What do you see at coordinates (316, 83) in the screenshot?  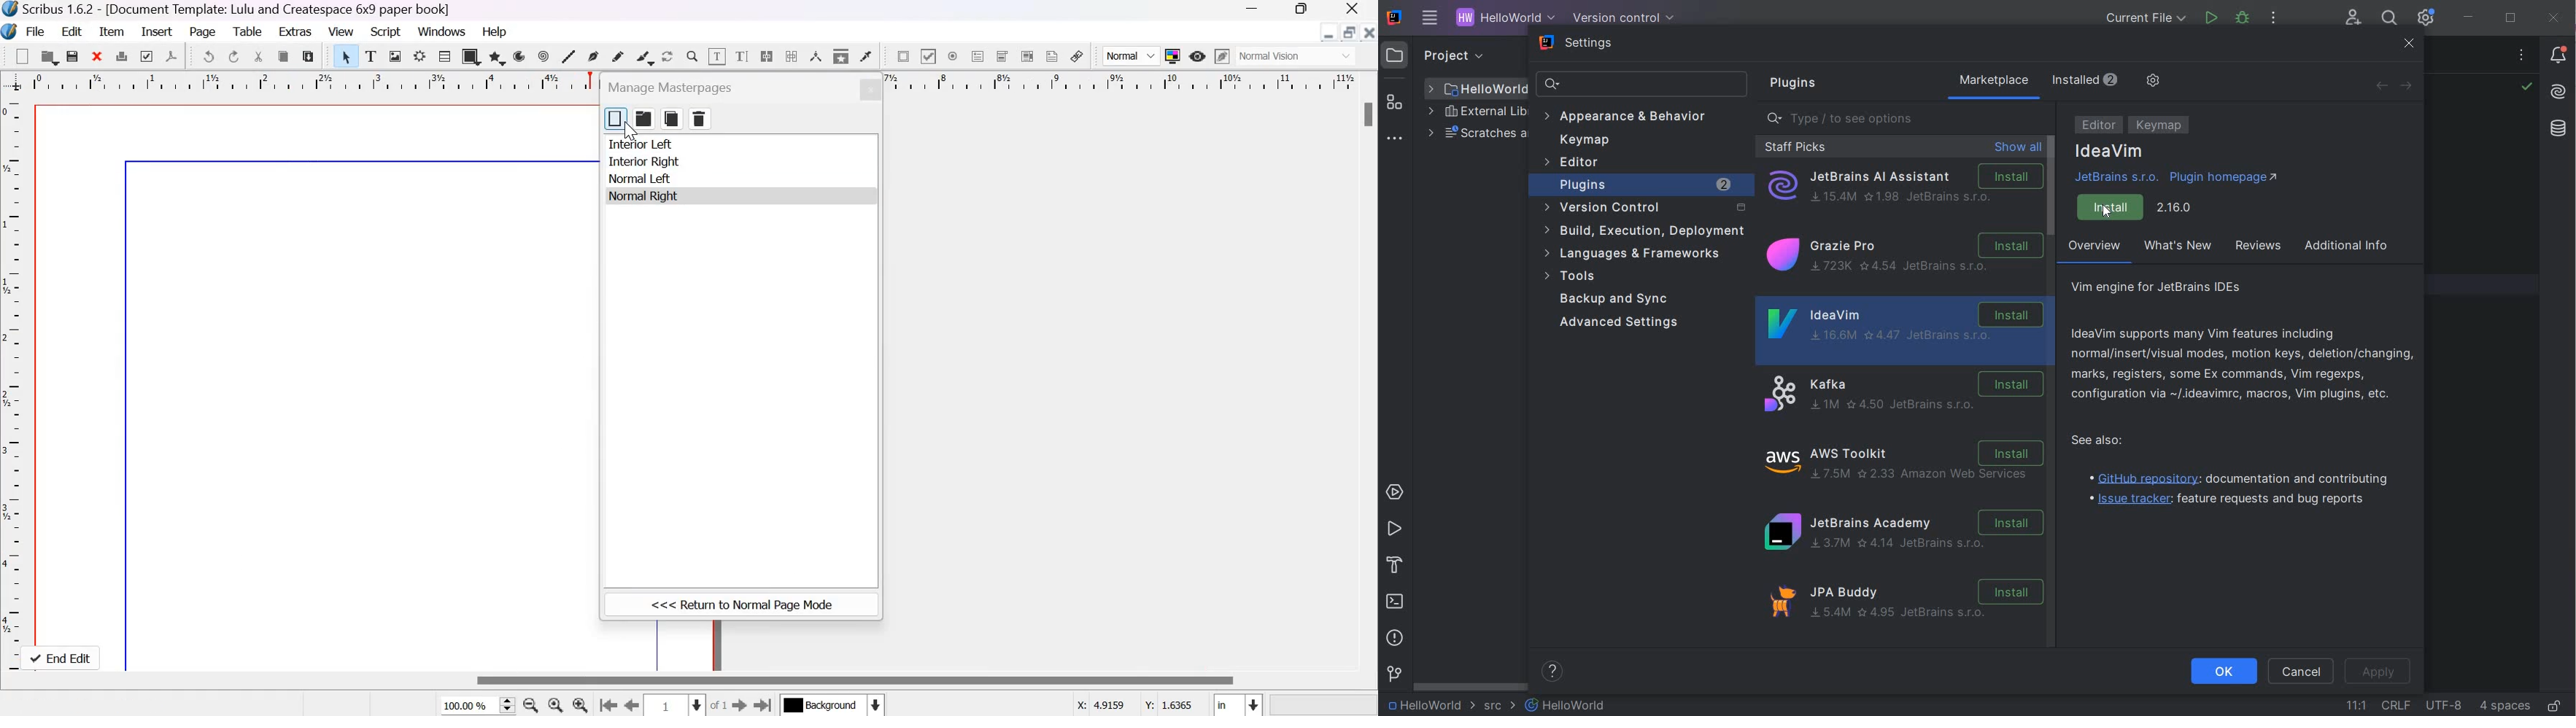 I see `horizontal scale` at bounding box center [316, 83].